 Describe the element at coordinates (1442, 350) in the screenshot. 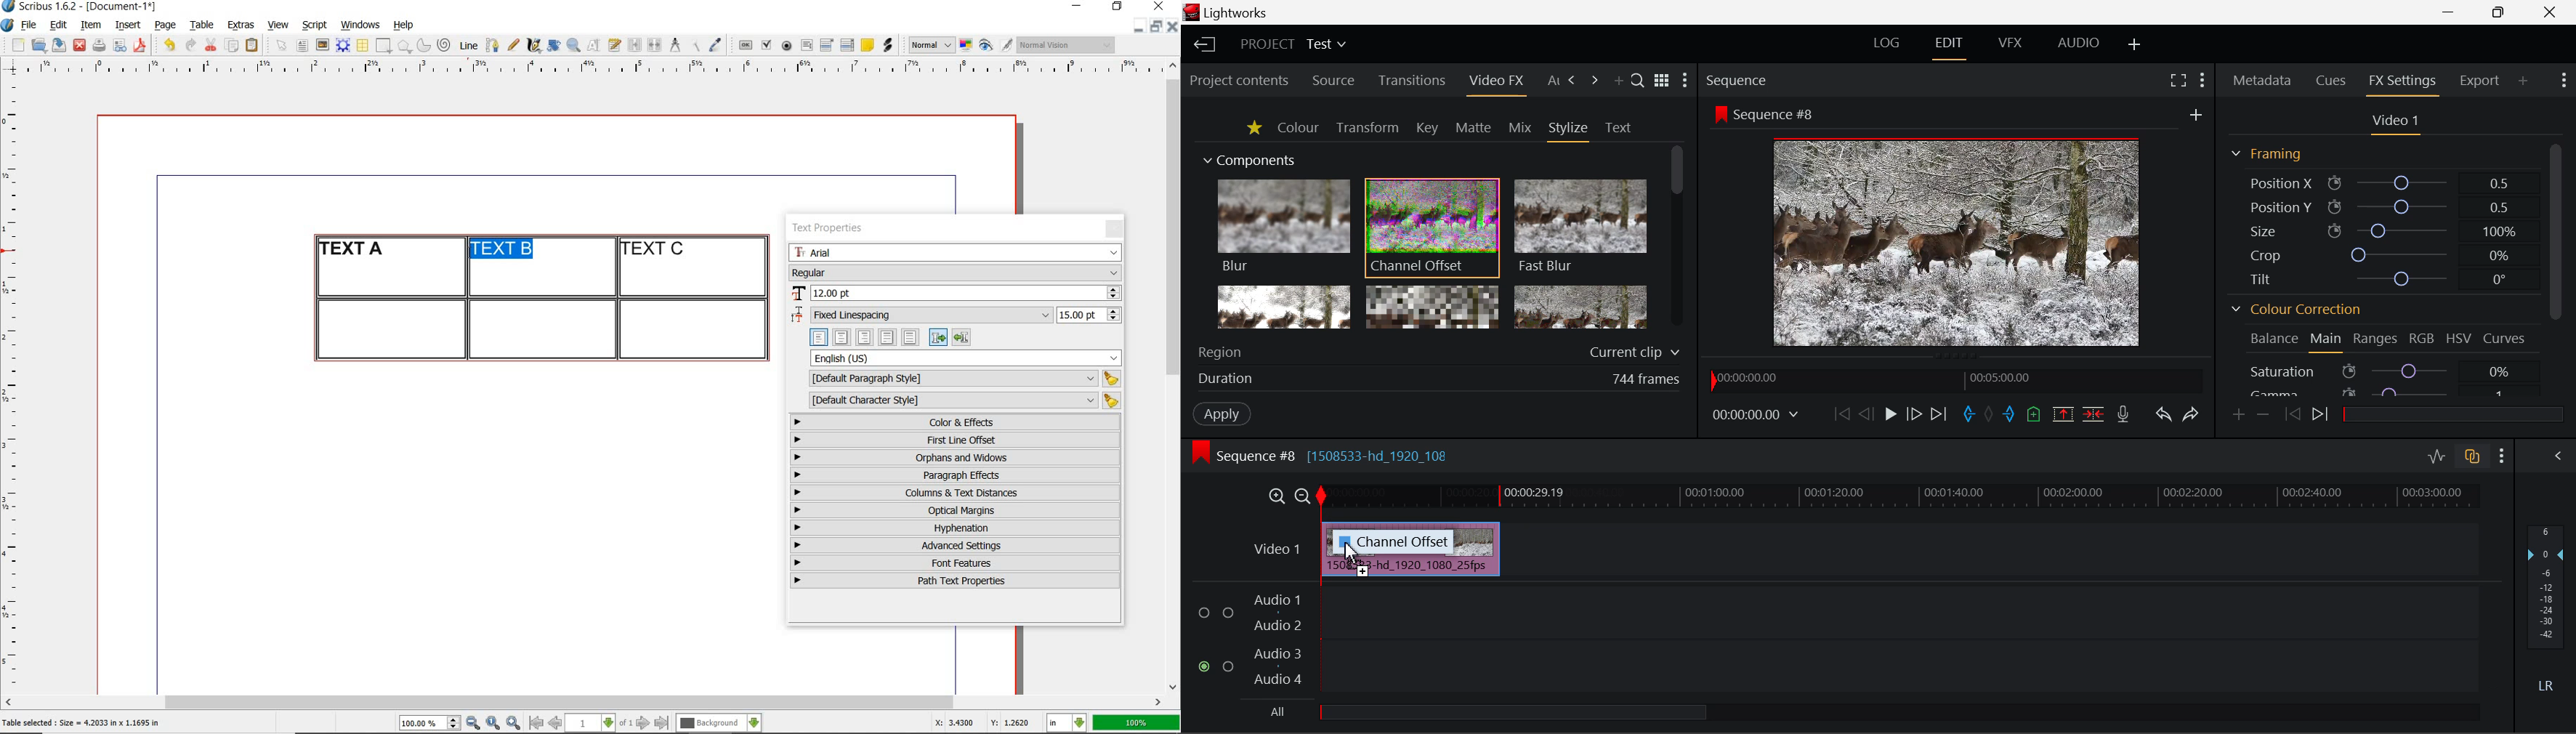

I see `Region` at that location.